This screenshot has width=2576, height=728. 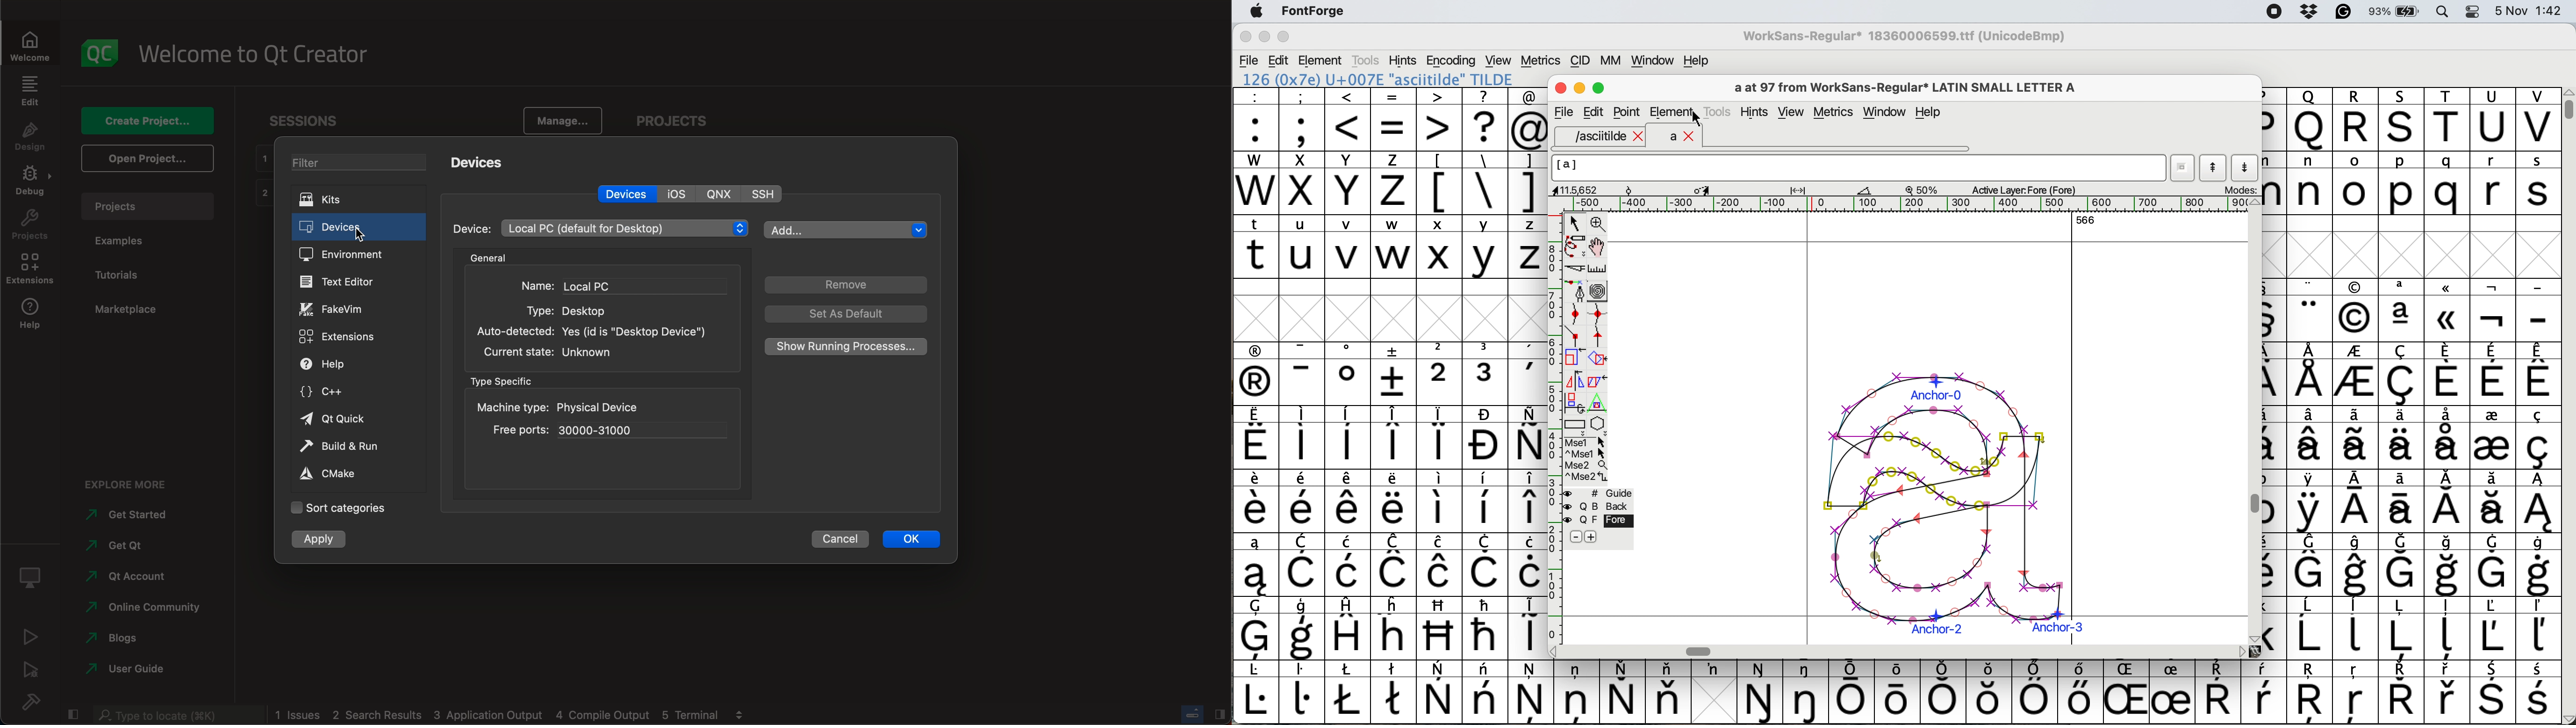 What do you see at coordinates (2540, 693) in the screenshot?
I see `symbol` at bounding box center [2540, 693].